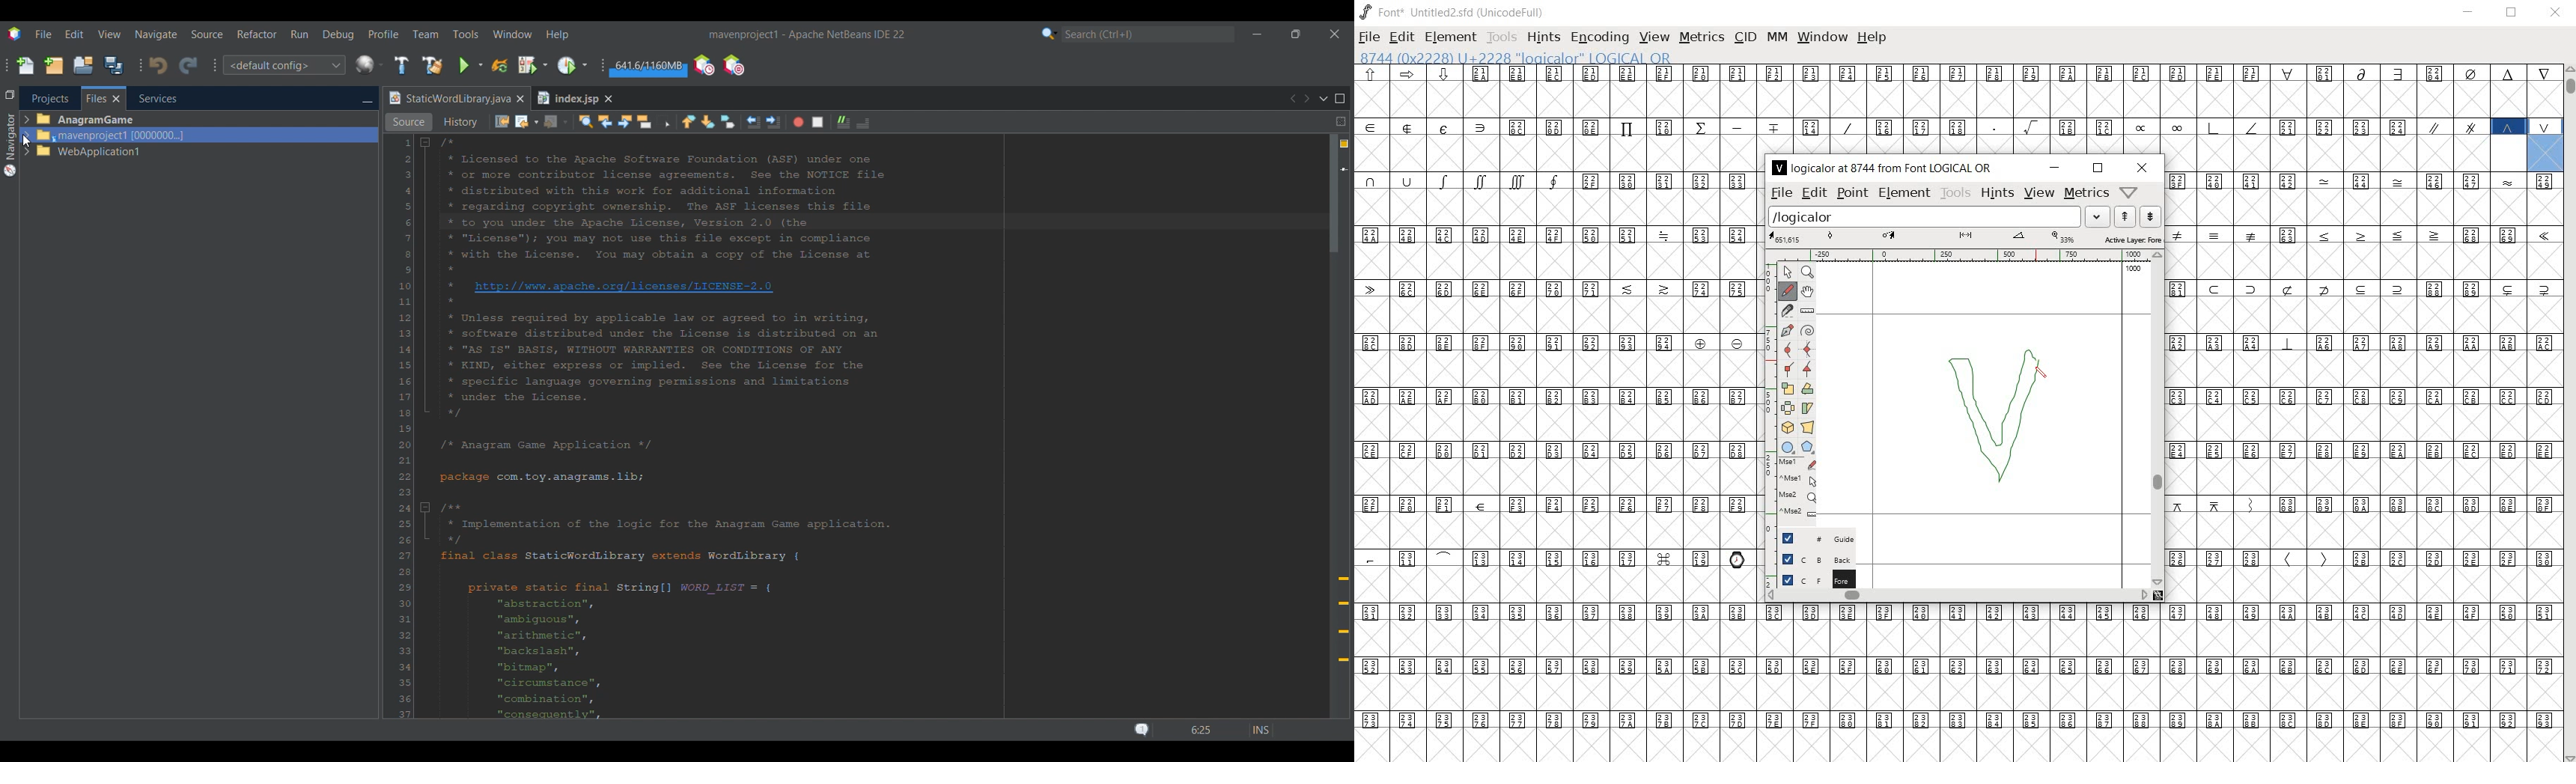  Describe the element at coordinates (2086, 192) in the screenshot. I see `metrics` at that location.